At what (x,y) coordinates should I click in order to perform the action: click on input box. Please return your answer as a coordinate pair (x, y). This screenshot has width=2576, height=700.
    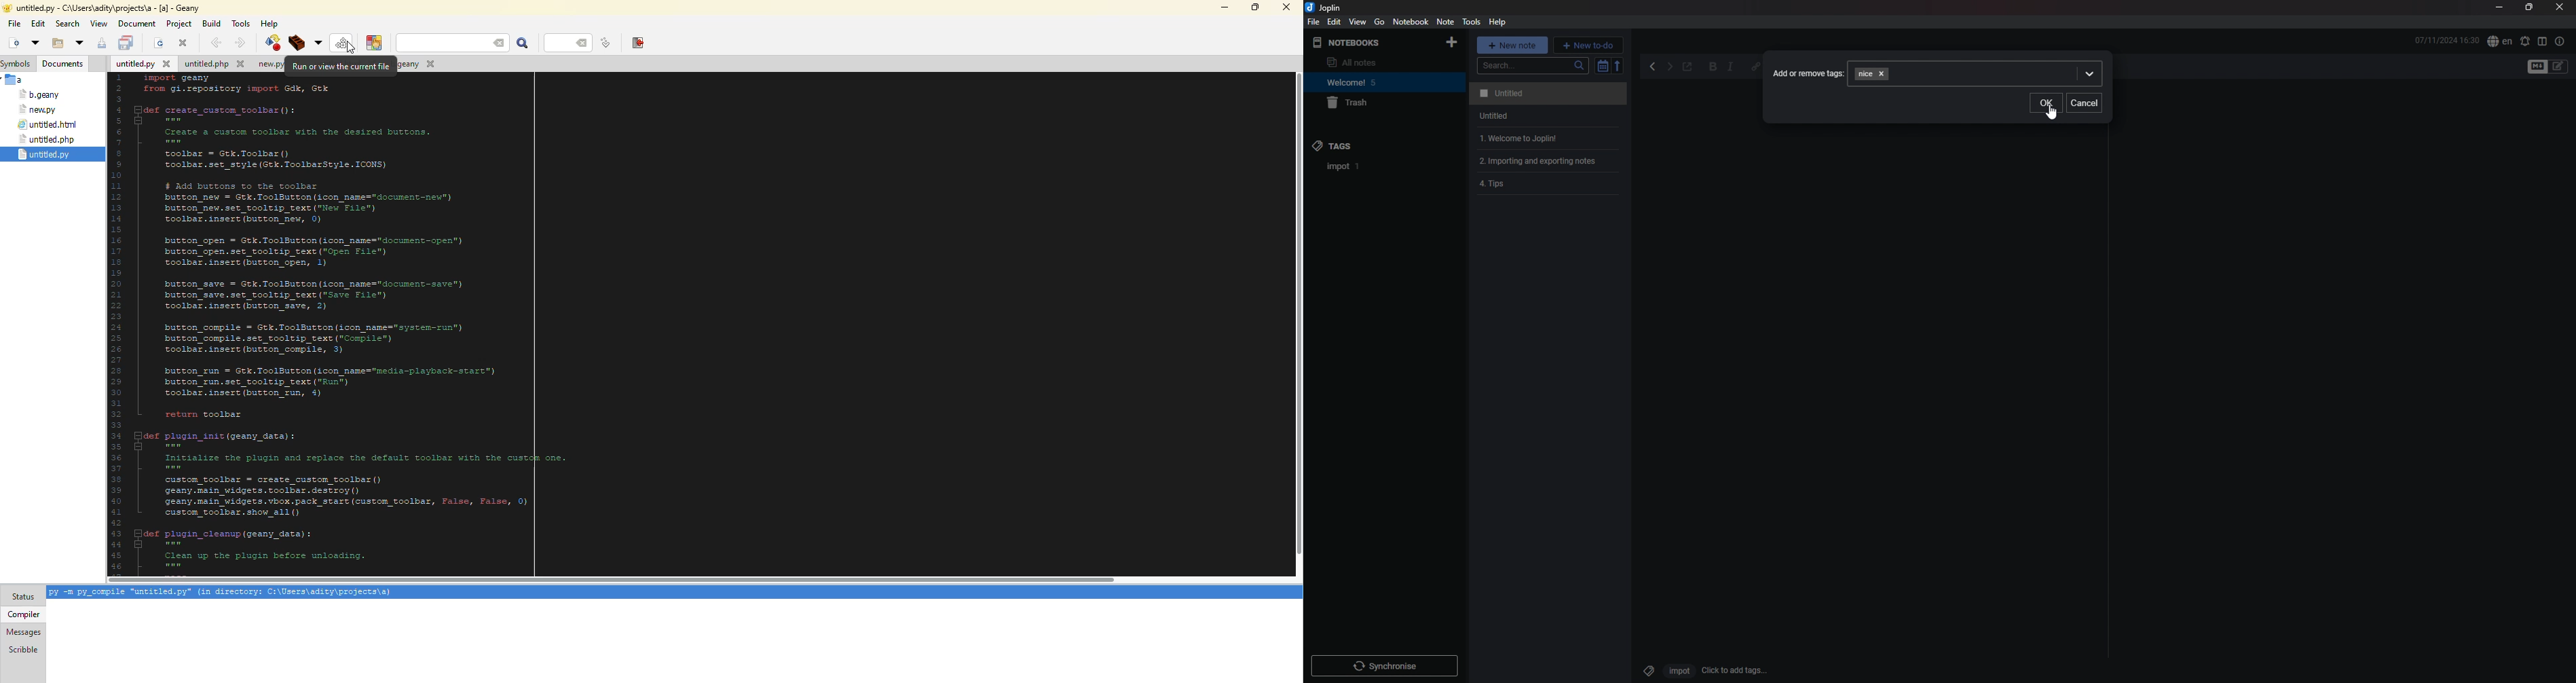
    Looking at the image, I should click on (1997, 74).